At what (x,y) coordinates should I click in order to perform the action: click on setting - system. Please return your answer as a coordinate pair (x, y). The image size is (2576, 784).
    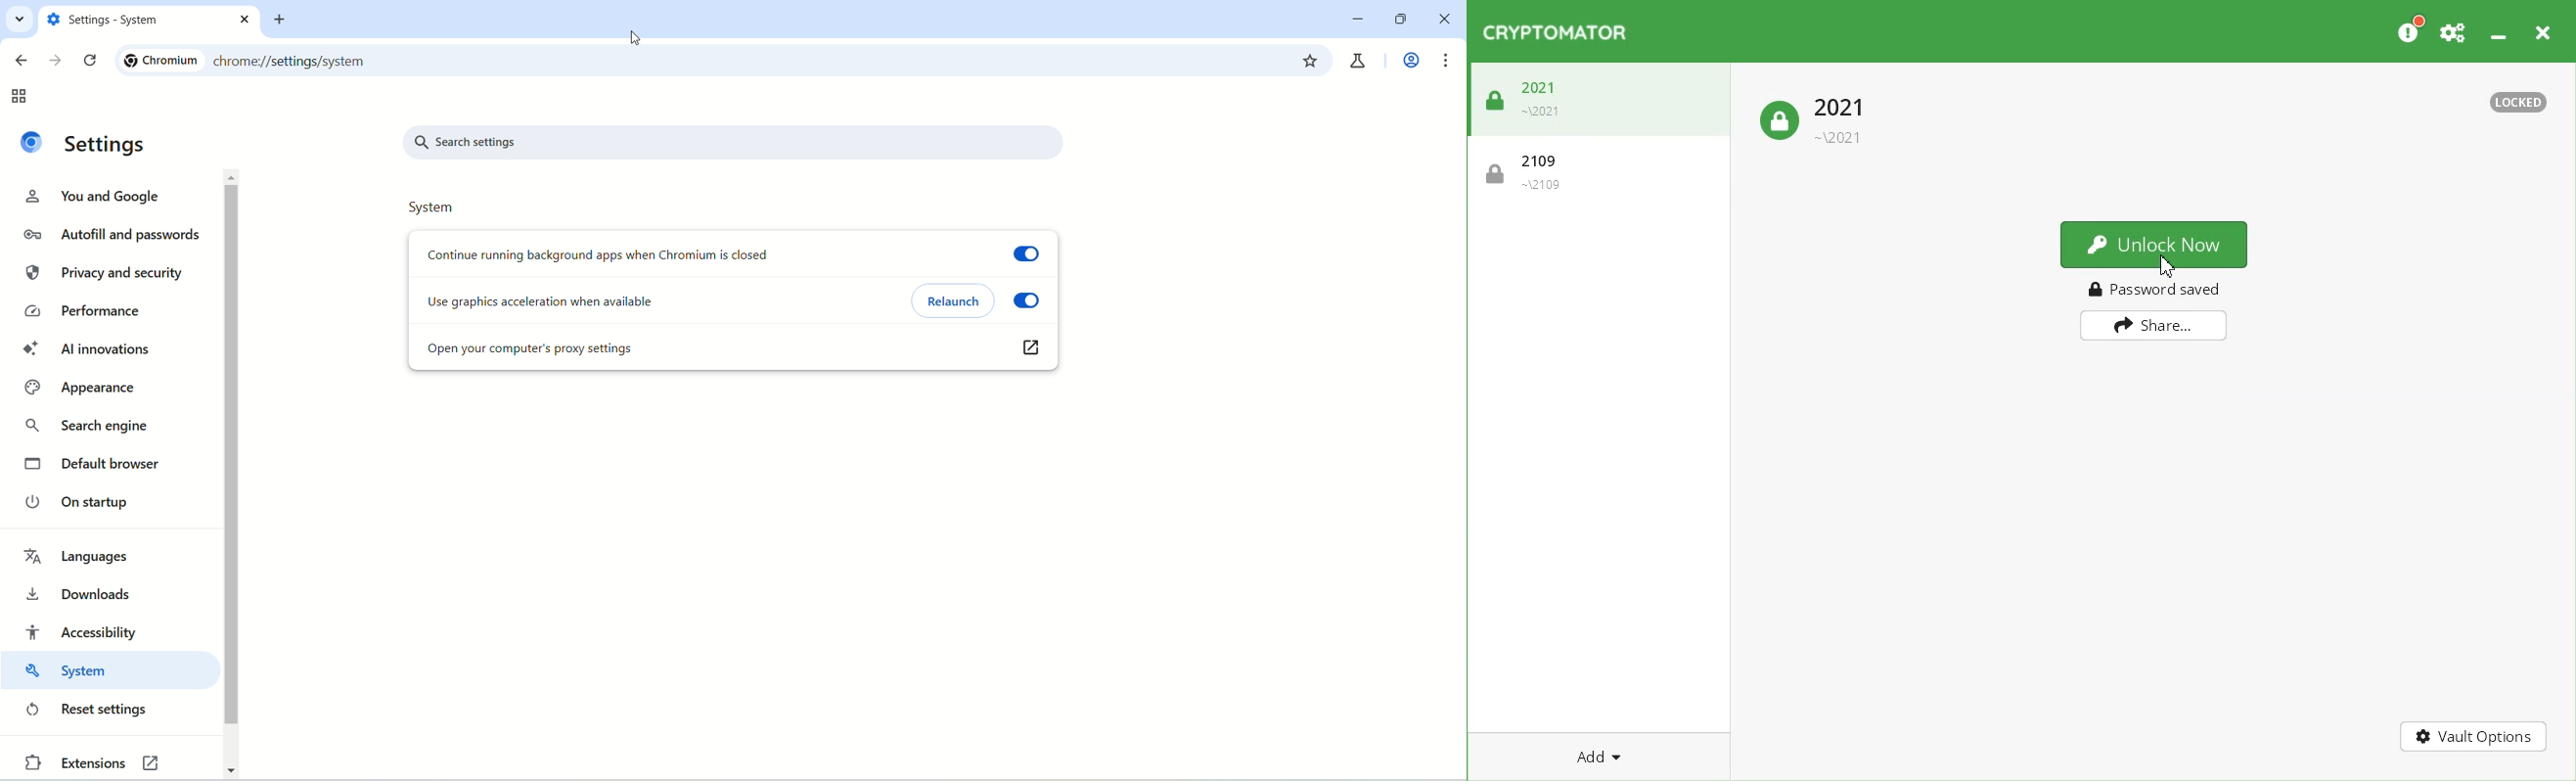
    Looking at the image, I should click on (135, 20).